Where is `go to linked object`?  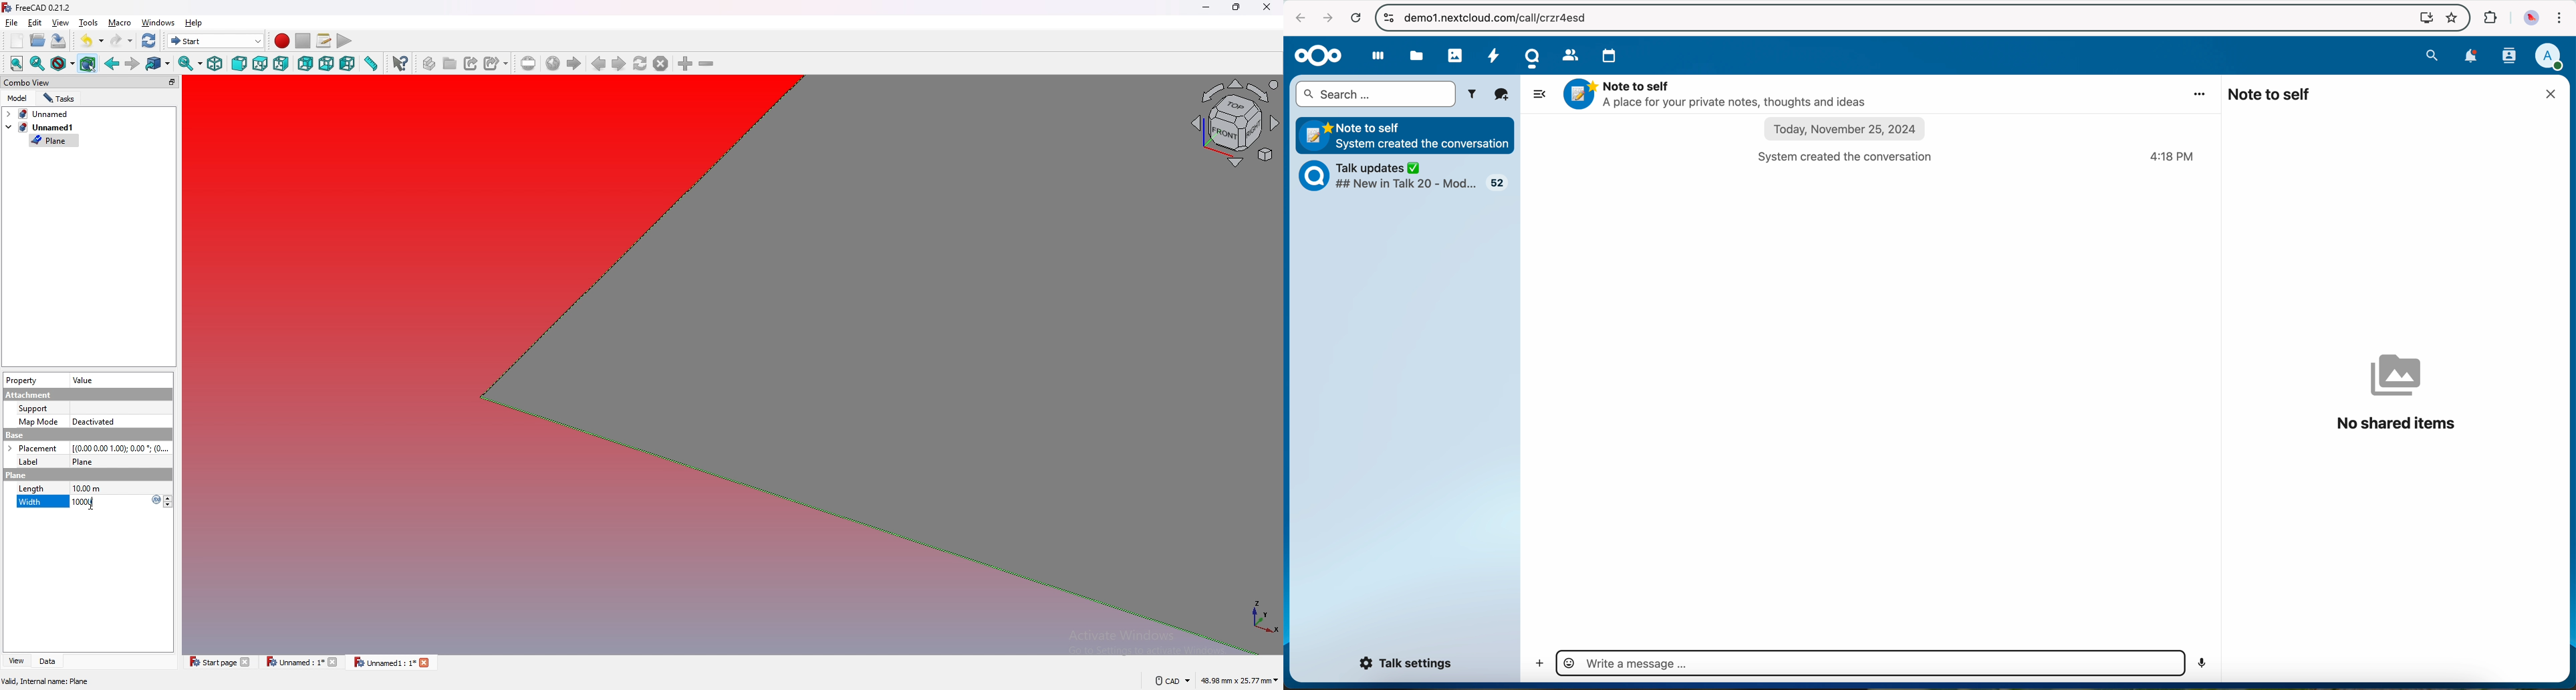
go to linked object is located at coordinates (158, 65).